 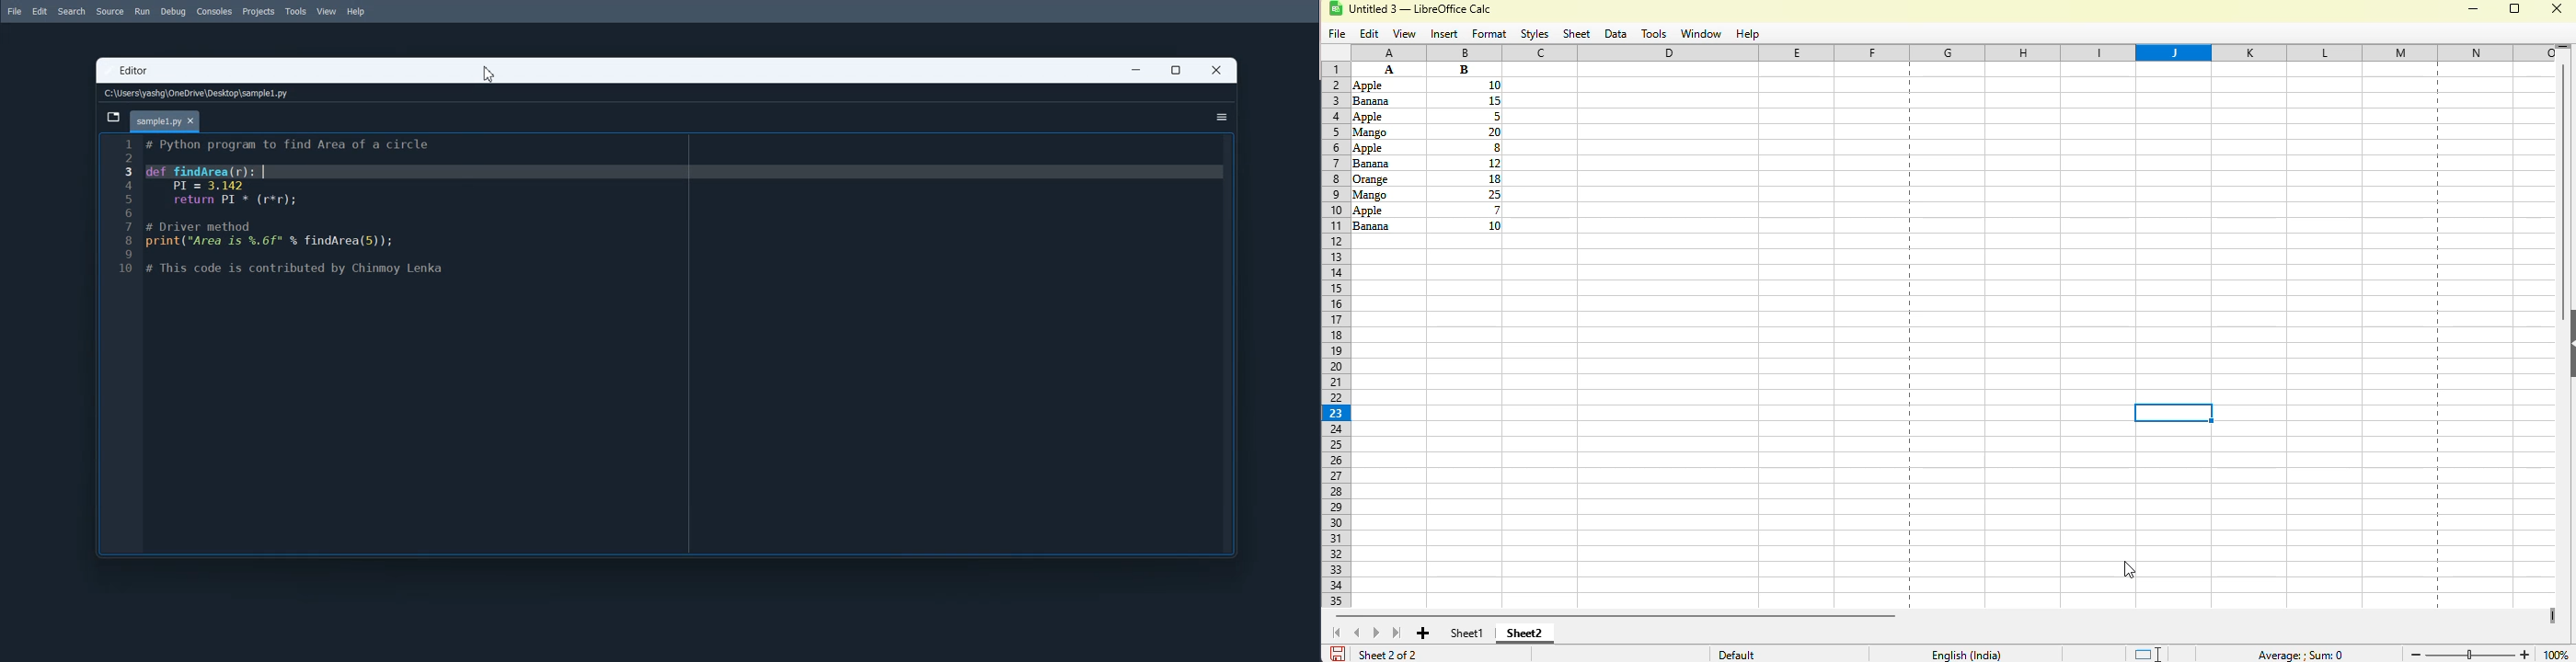 What do you see at coordinates (39, 12) in the screenshot?
I see `Edit` at bounding box center [39, 12].